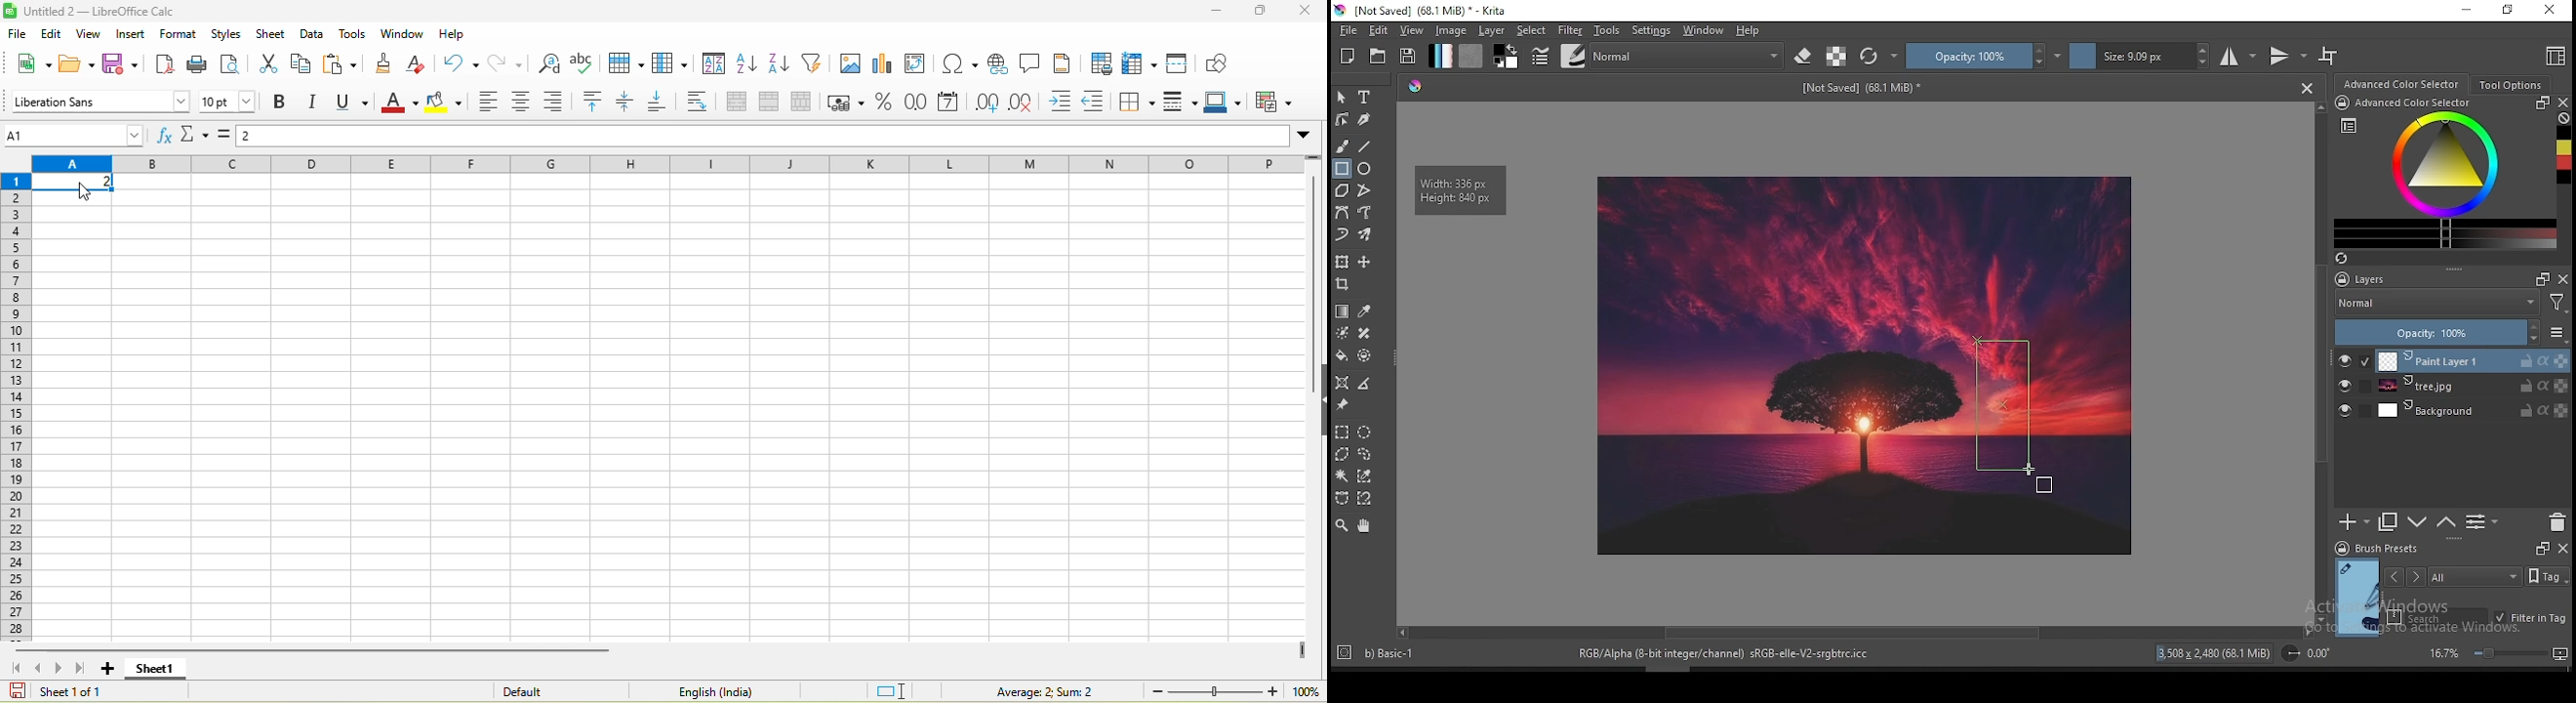 The image size is (2576, 728). What do you see at coordinates (1836, 57) in the screenshot?
I see `preserve alpha` at bounding box center [1836, 57].